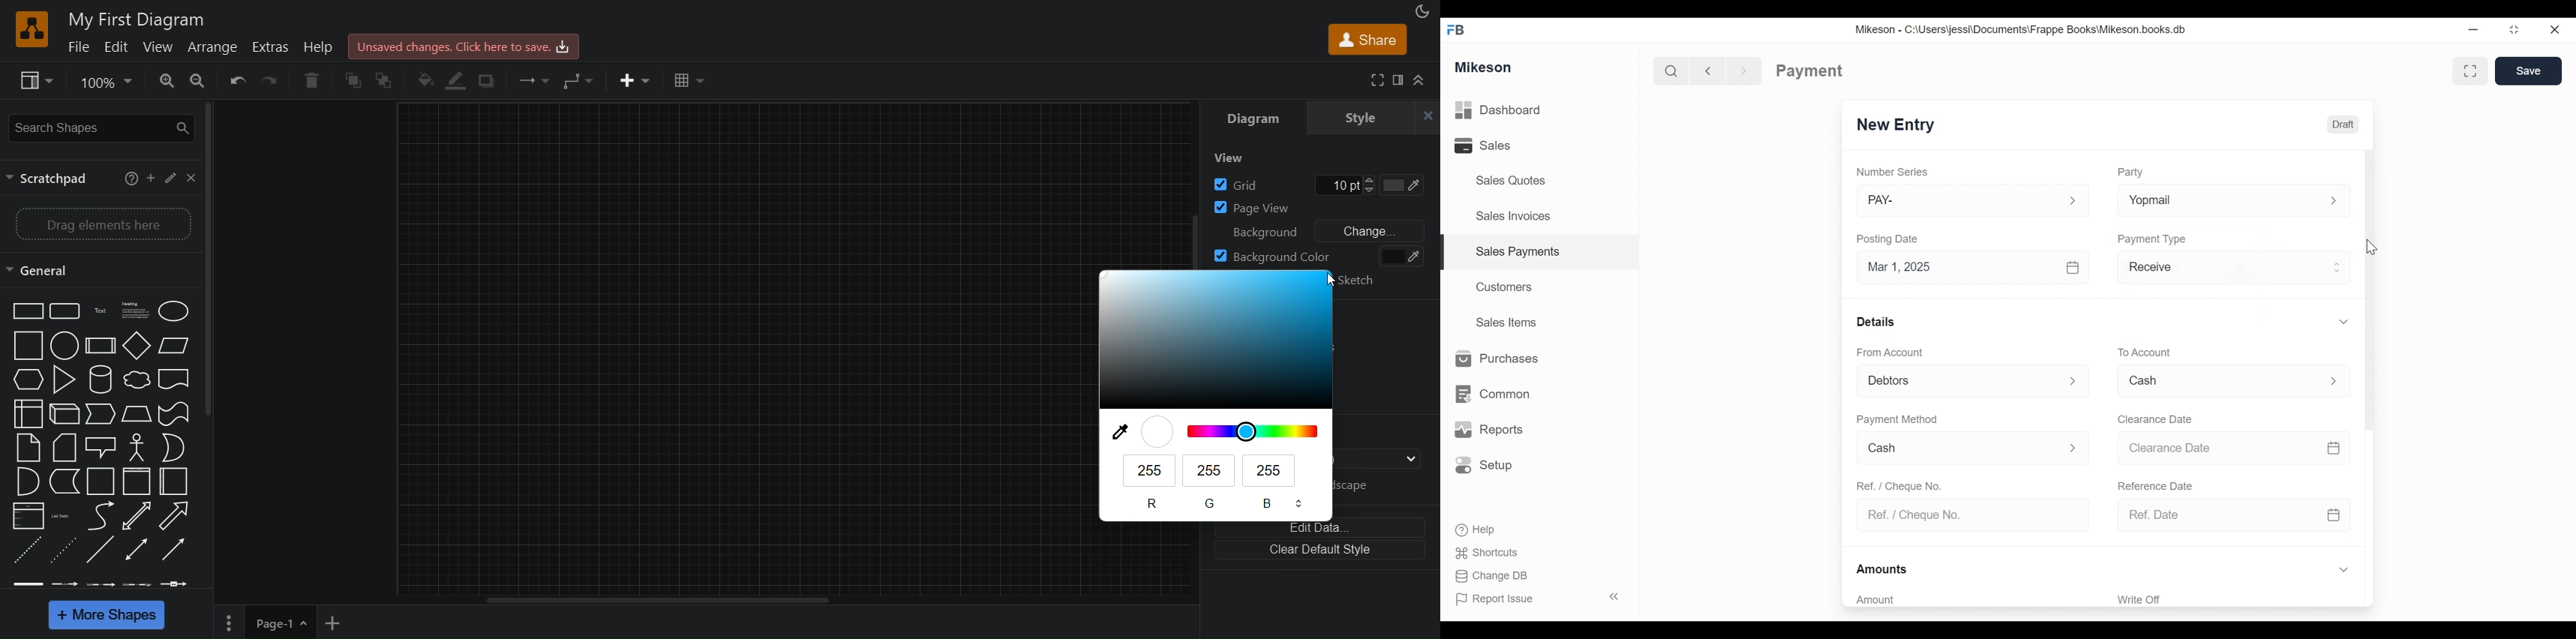 This screenshot has height=644, width=2576. Describe the element at coordinates (131, 180) in the screenshot. I see `help` at that location.